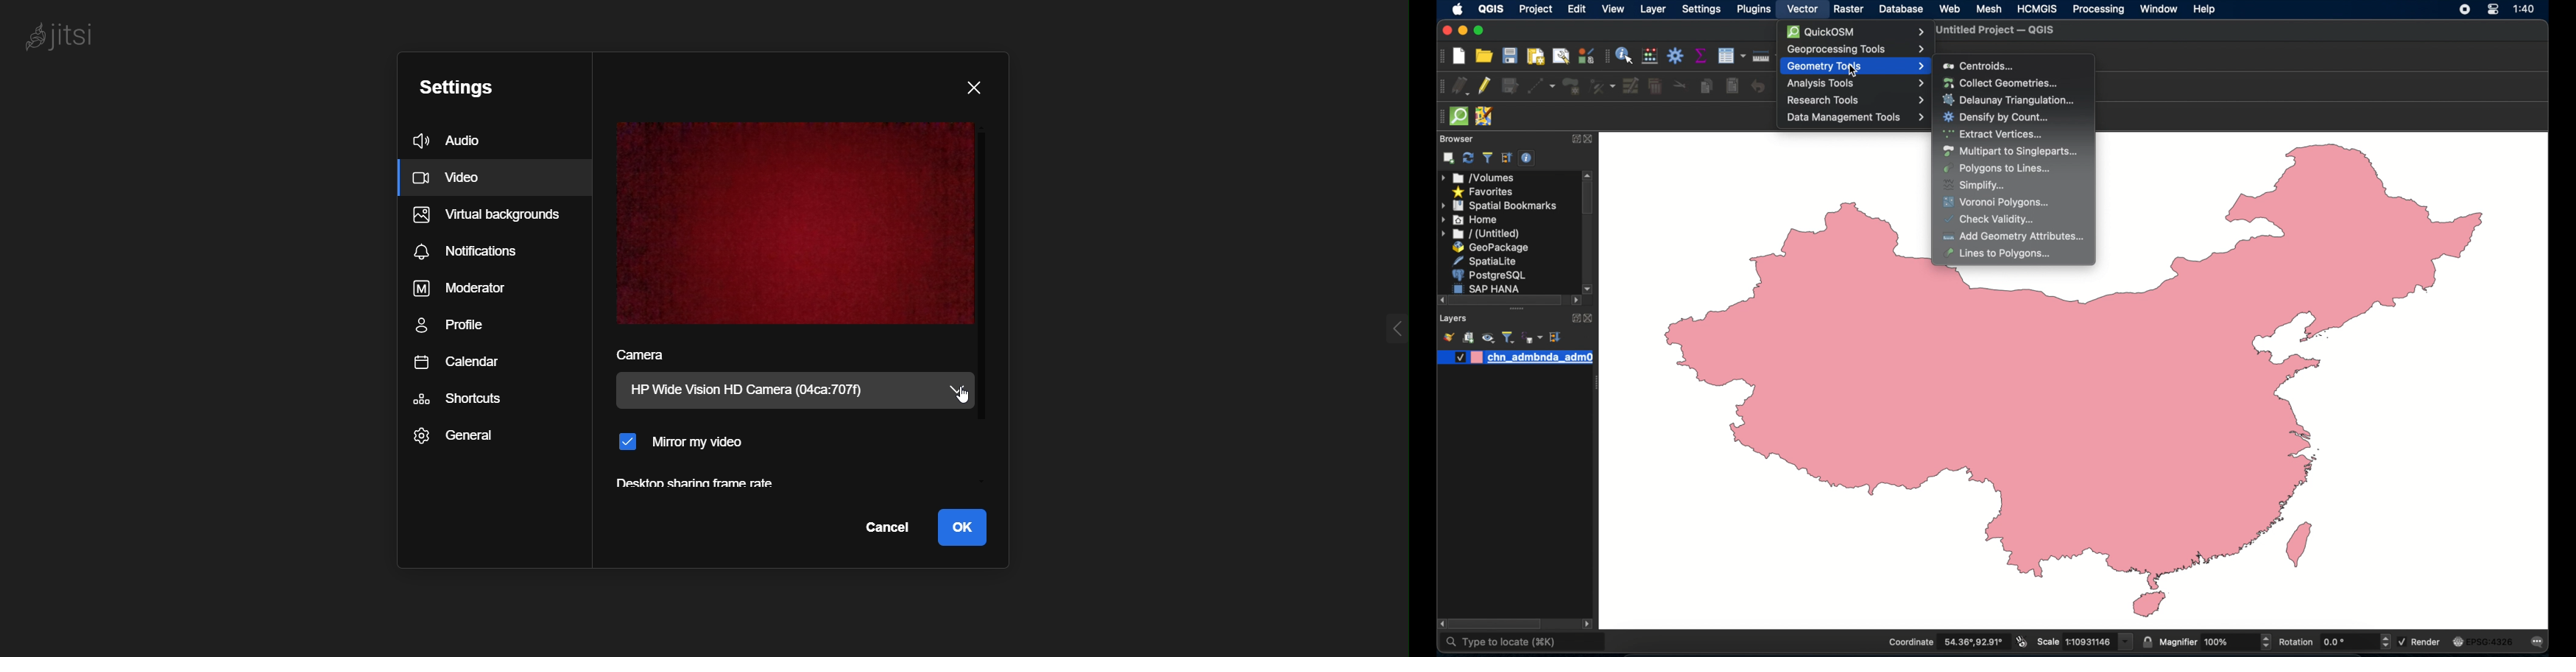 This screenshot has height=672, width=2576. I want to click on minimize, so click(1464, 31).